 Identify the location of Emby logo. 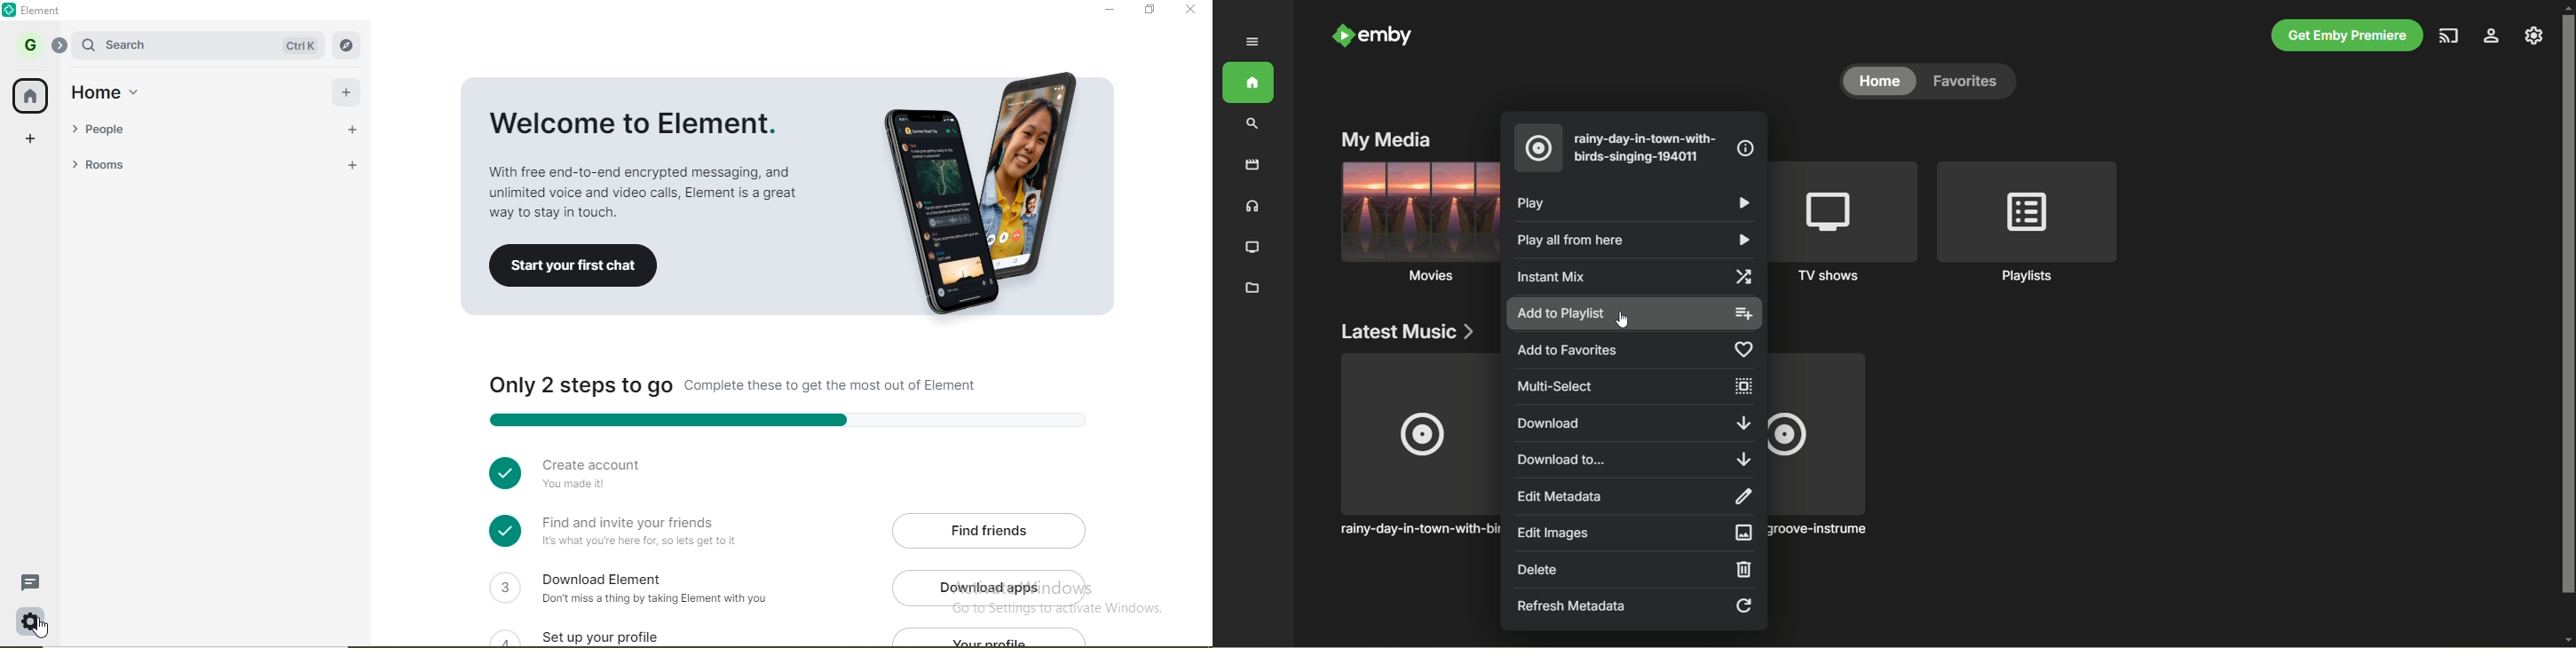
(1343, 36).